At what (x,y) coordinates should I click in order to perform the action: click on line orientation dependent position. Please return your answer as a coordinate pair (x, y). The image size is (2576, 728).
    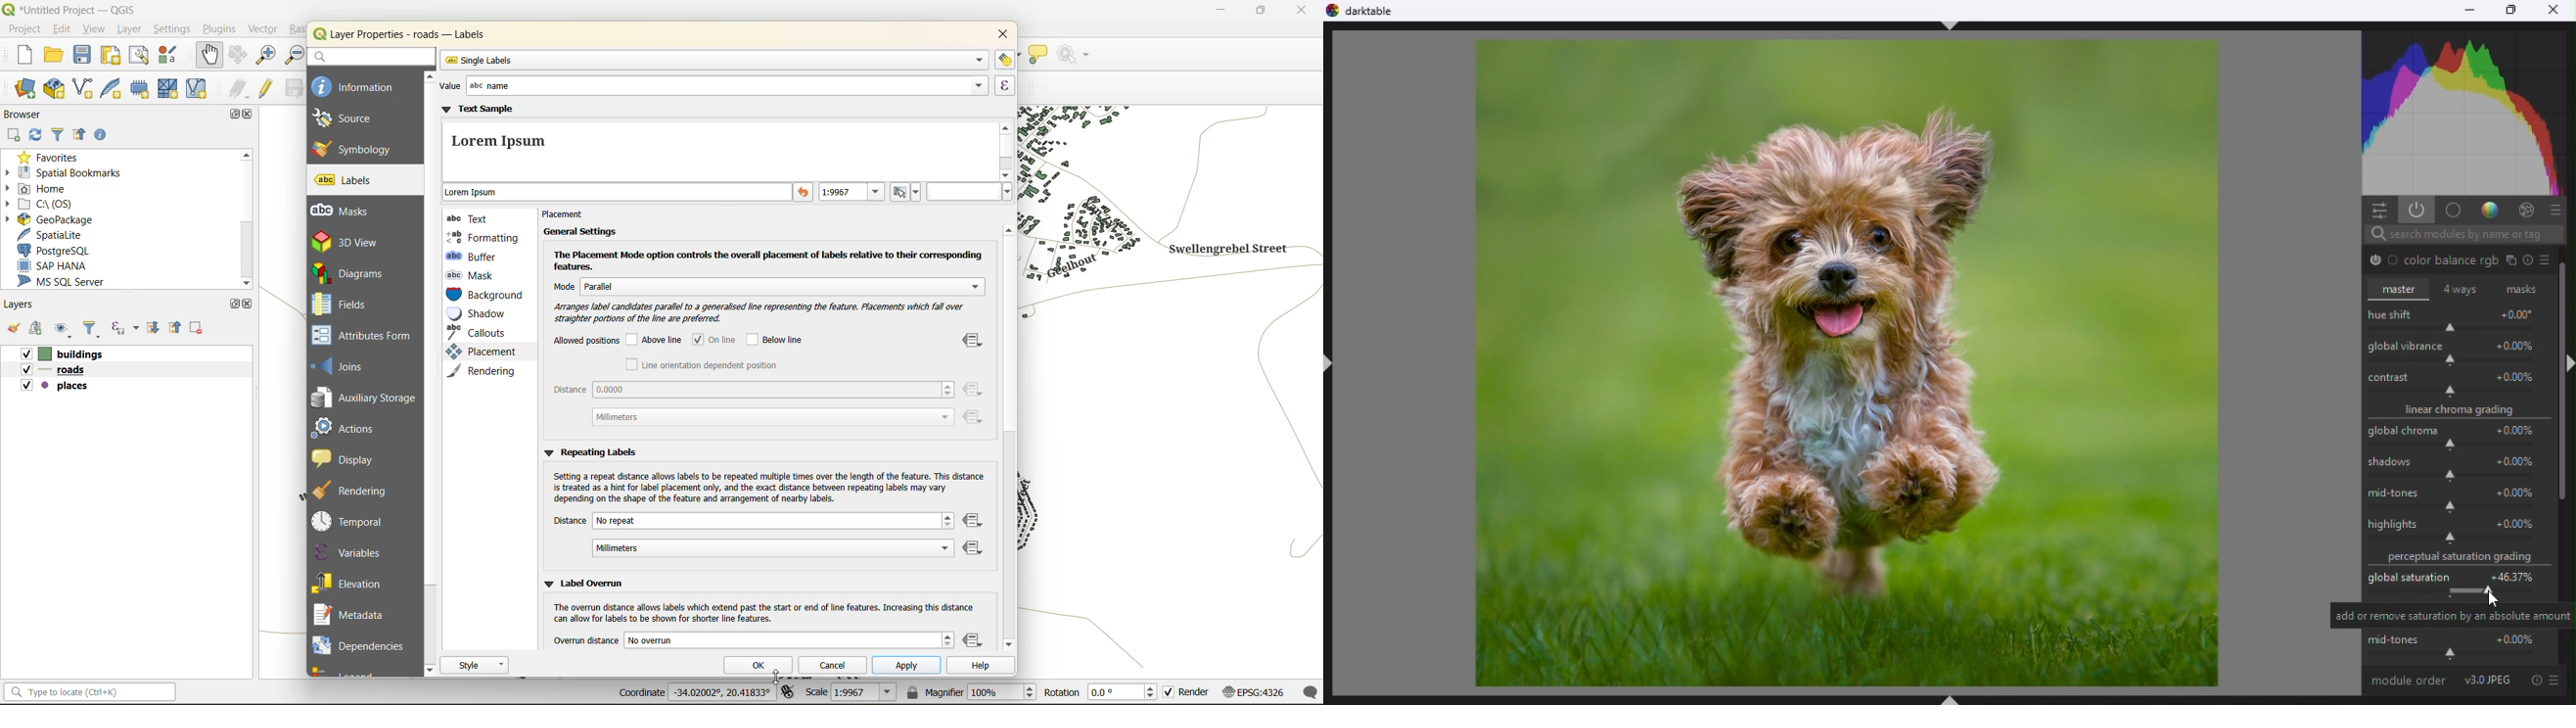
    Looking at the image, I should click on (701, 365).